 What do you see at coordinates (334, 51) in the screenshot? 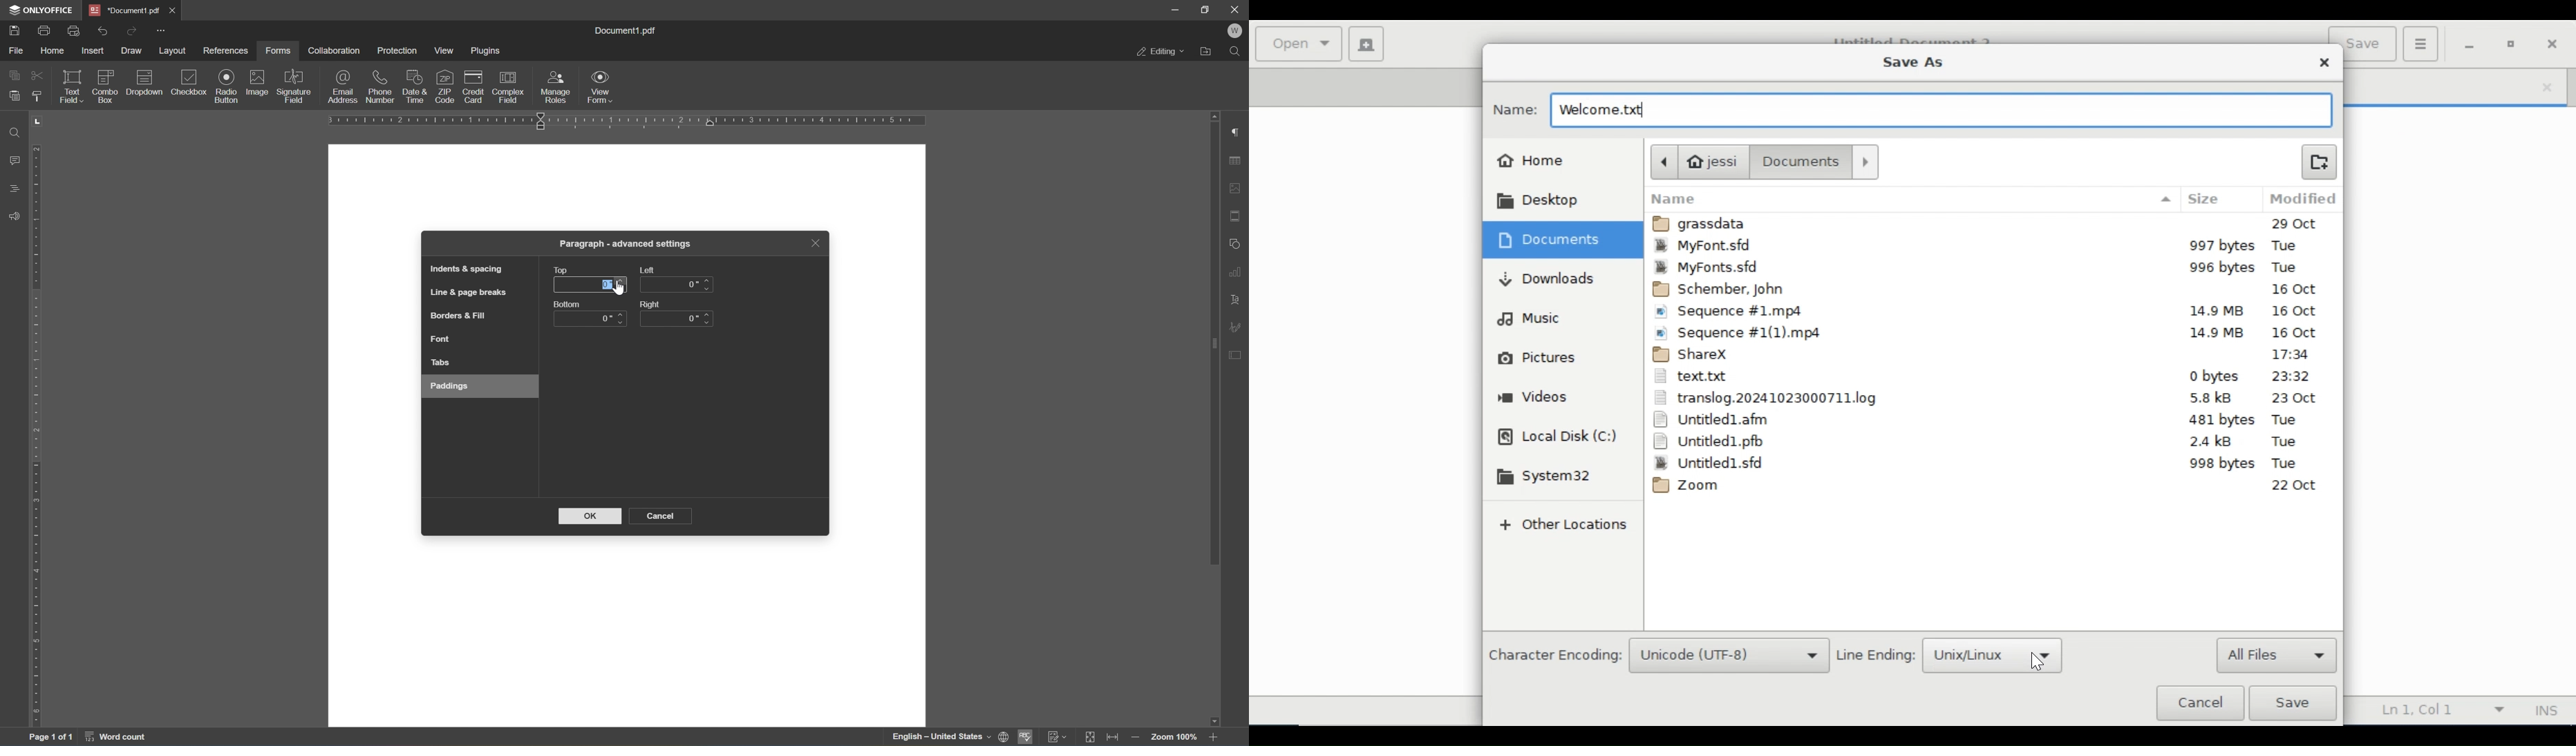
I see `collaboration` at bounding box center [334, 51].